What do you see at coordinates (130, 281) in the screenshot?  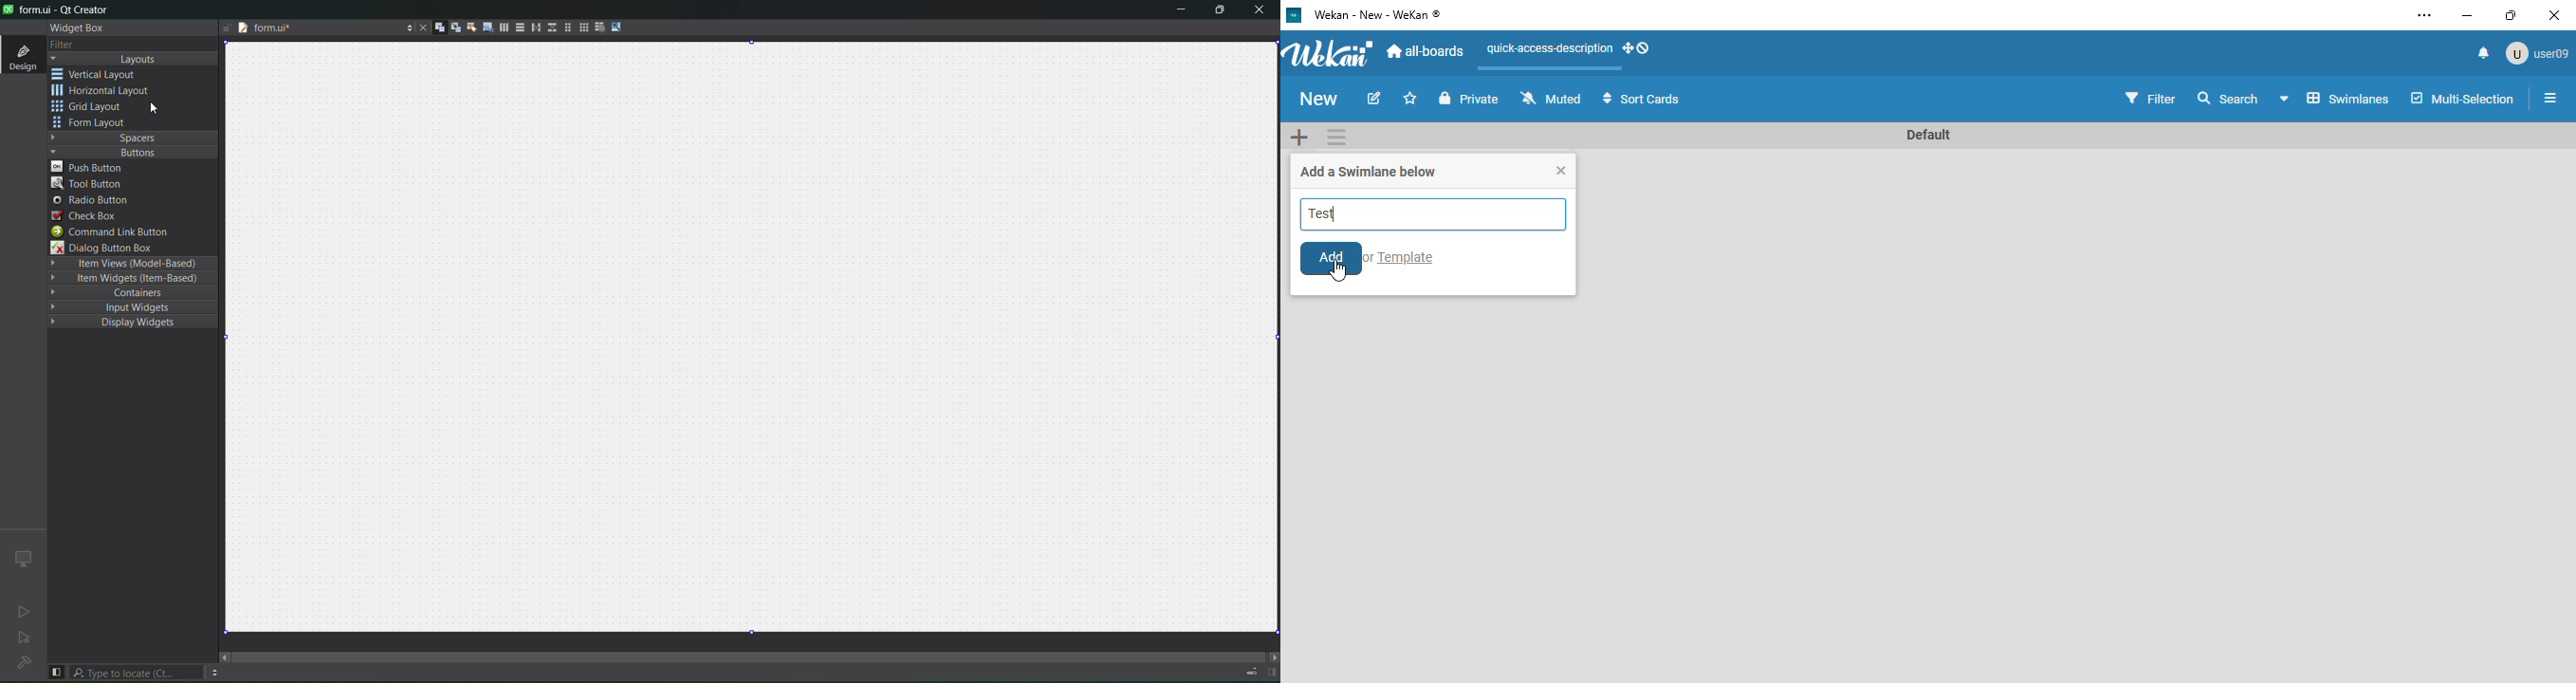 I see `item widgets` at bounding box center [130, 281].